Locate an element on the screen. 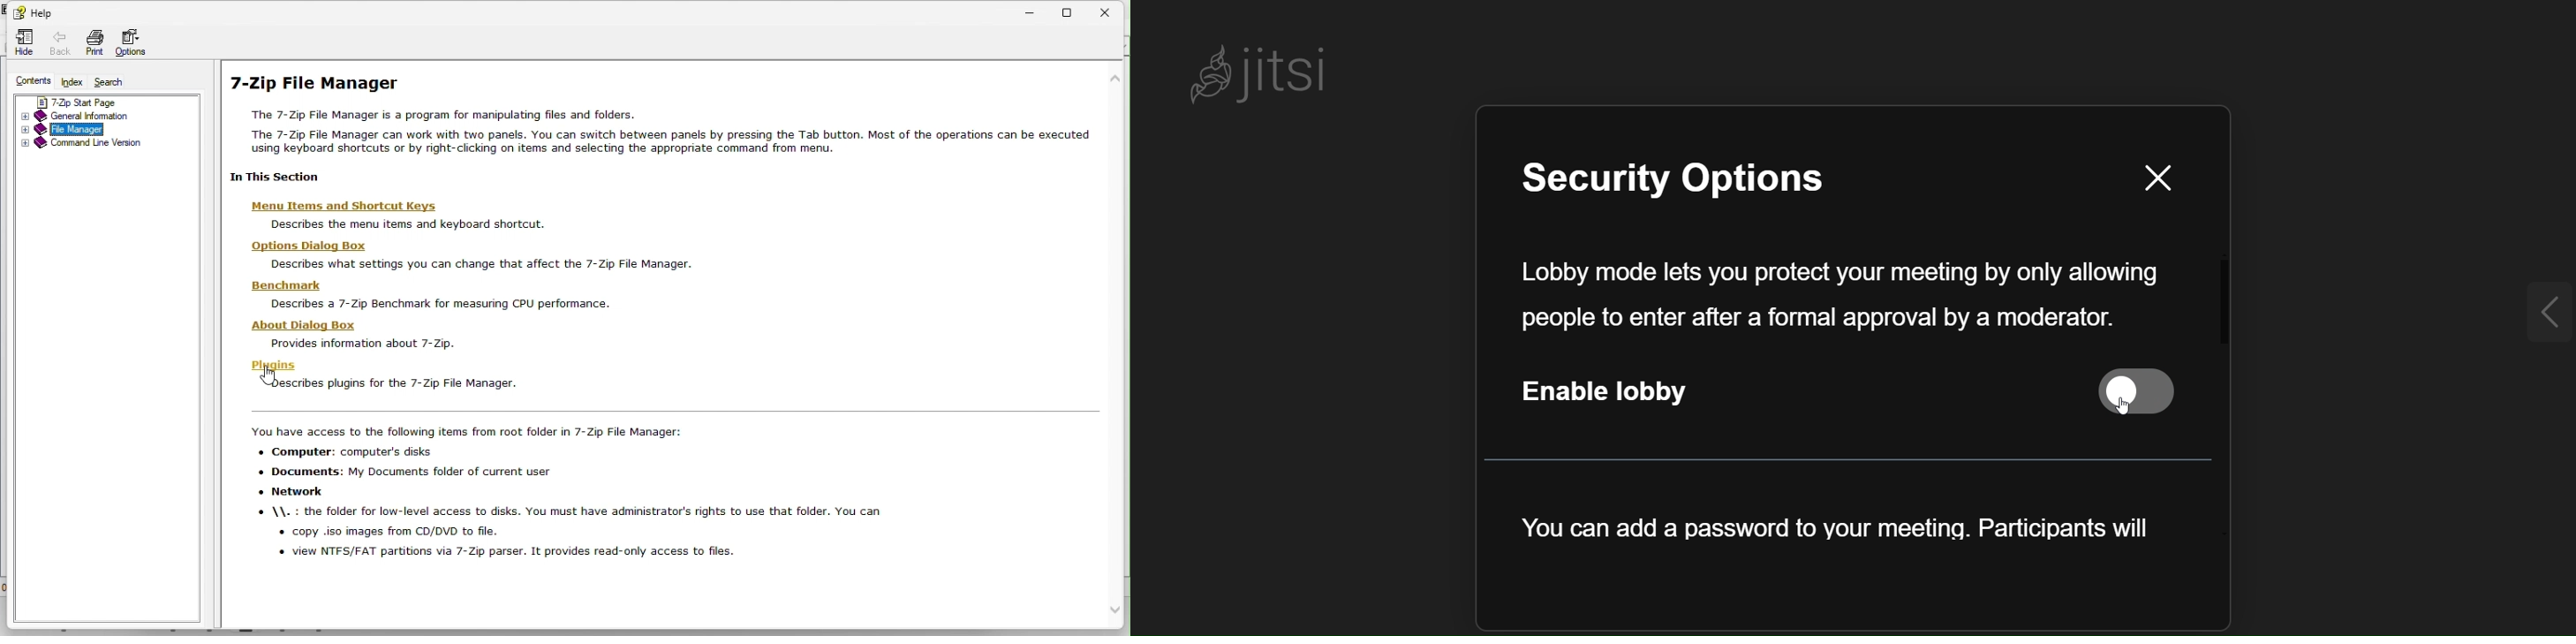 The image size is (2576, 644). [1] Describes what settings you can change that affect the 7-Zip File Manager is located at coordinates (480, 266).